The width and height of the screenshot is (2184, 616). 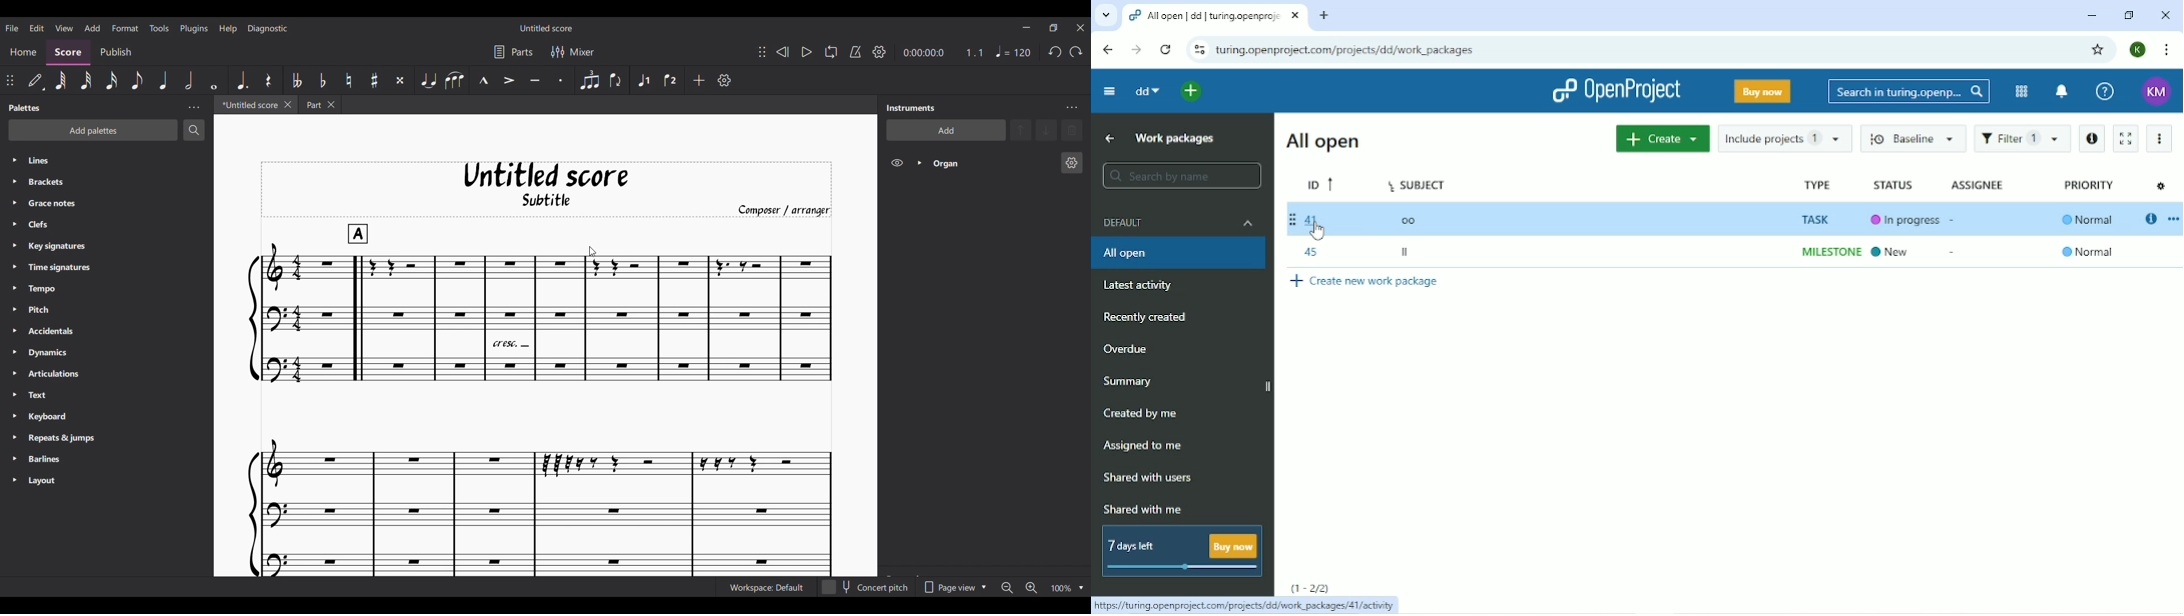 What do you see at coordinates (1978, 185) in the screenshot?
I see `Assignee` at bounding box center [1978, 185].